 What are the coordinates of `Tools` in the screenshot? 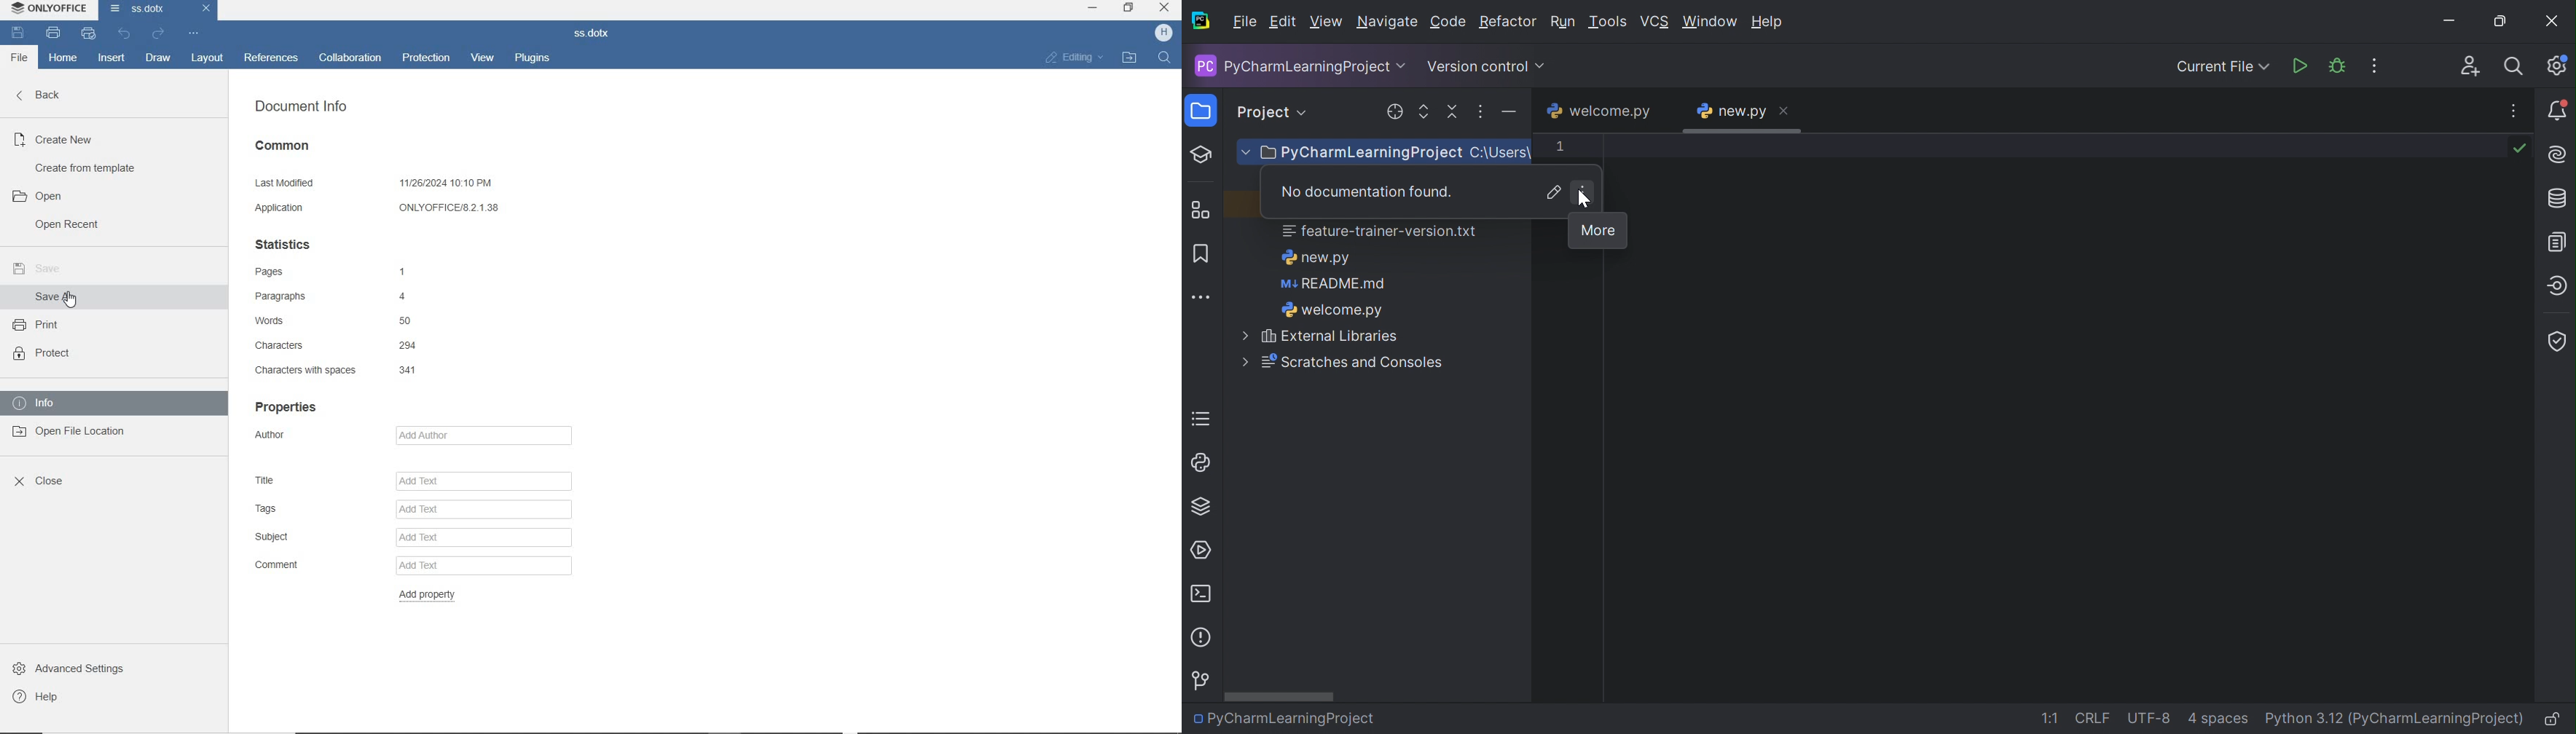 It's located at (1609, 22).